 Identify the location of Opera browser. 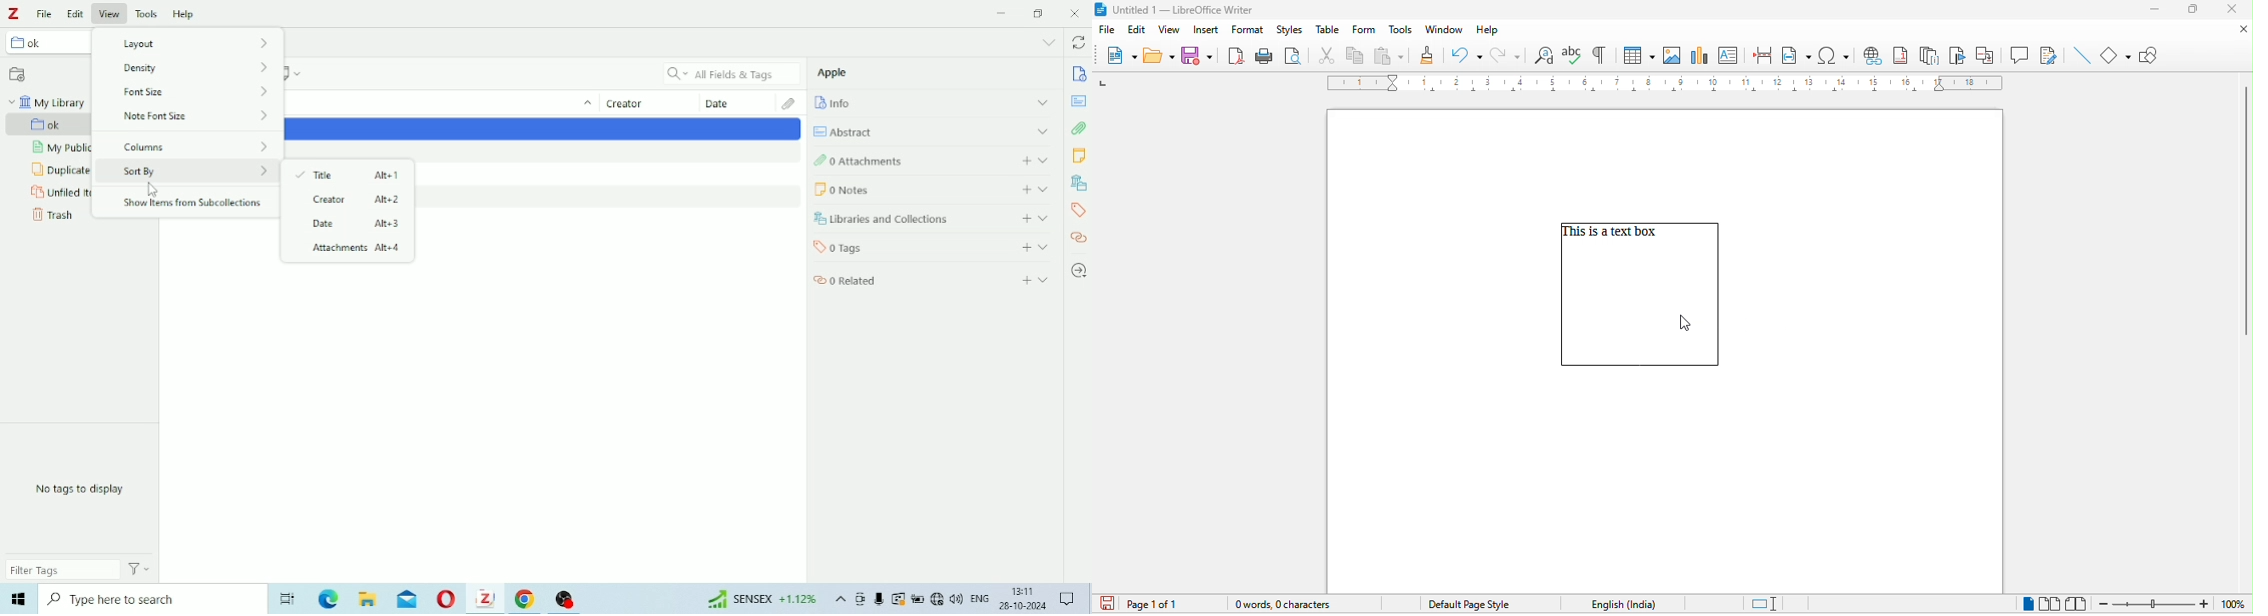
(444, 601).